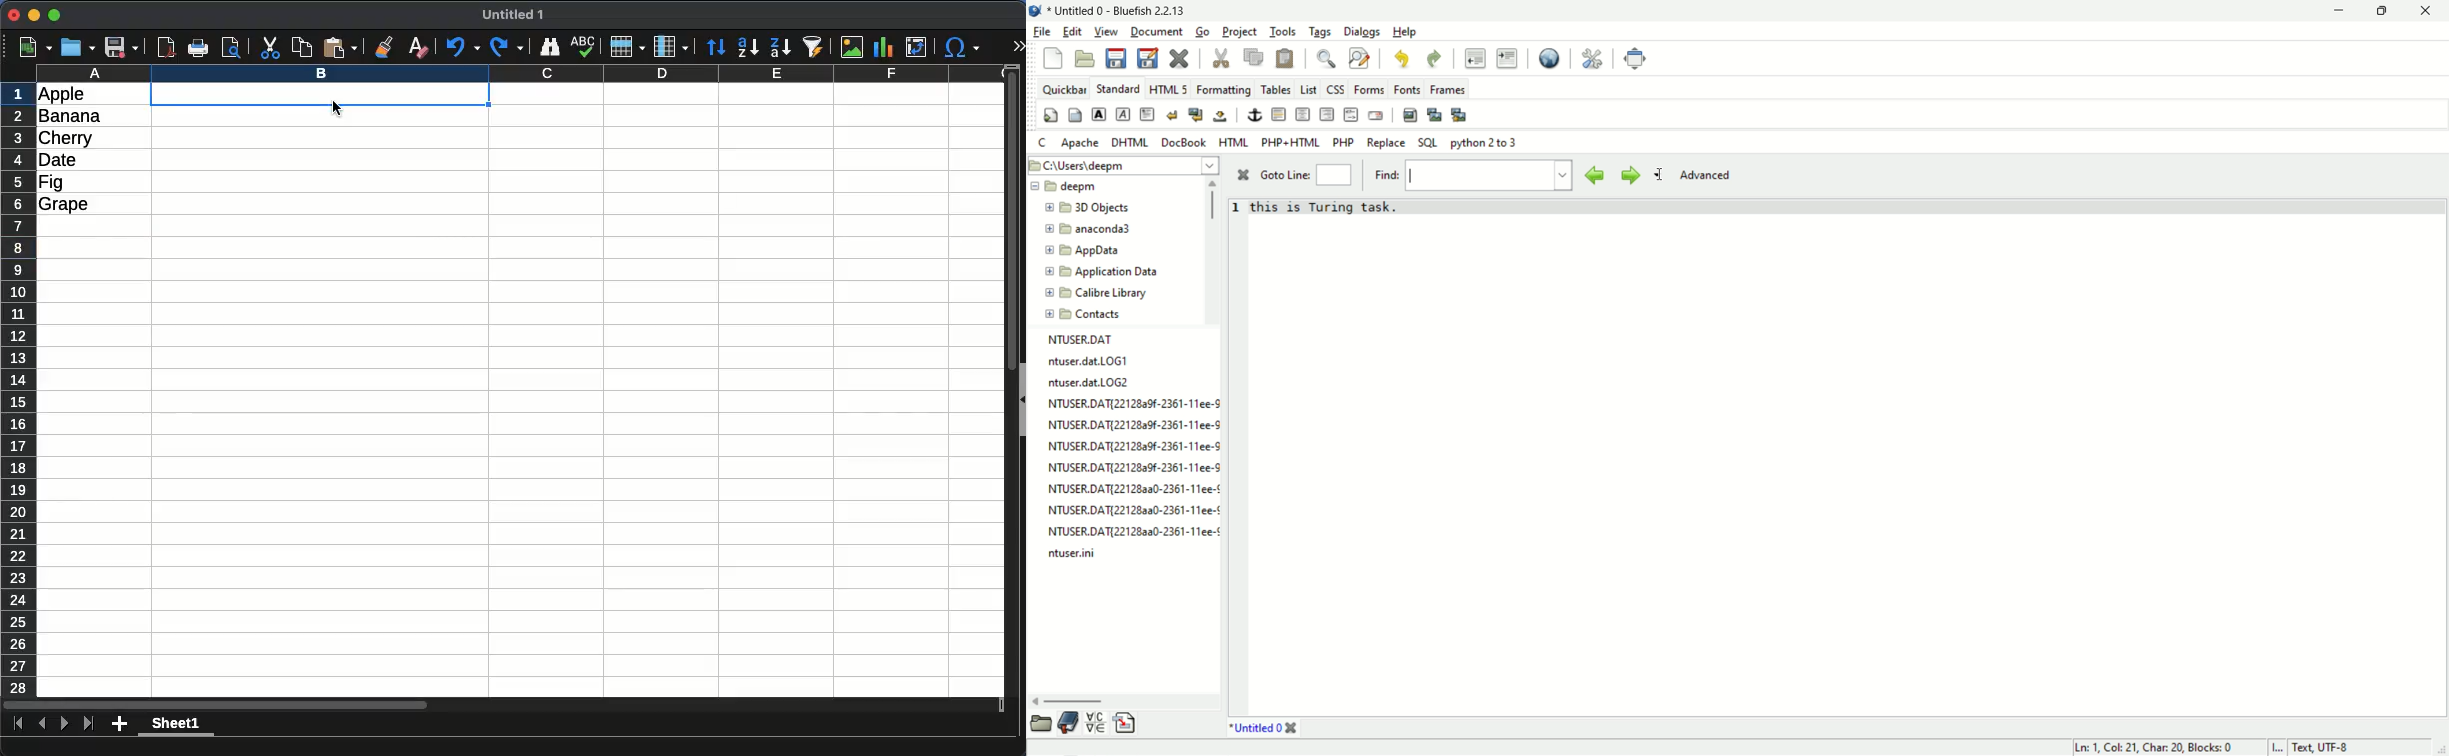 This screenshot has width=2464, height=756. Describe the element at coordinates (671, 47) in the screenshot. I see `column` at that location.